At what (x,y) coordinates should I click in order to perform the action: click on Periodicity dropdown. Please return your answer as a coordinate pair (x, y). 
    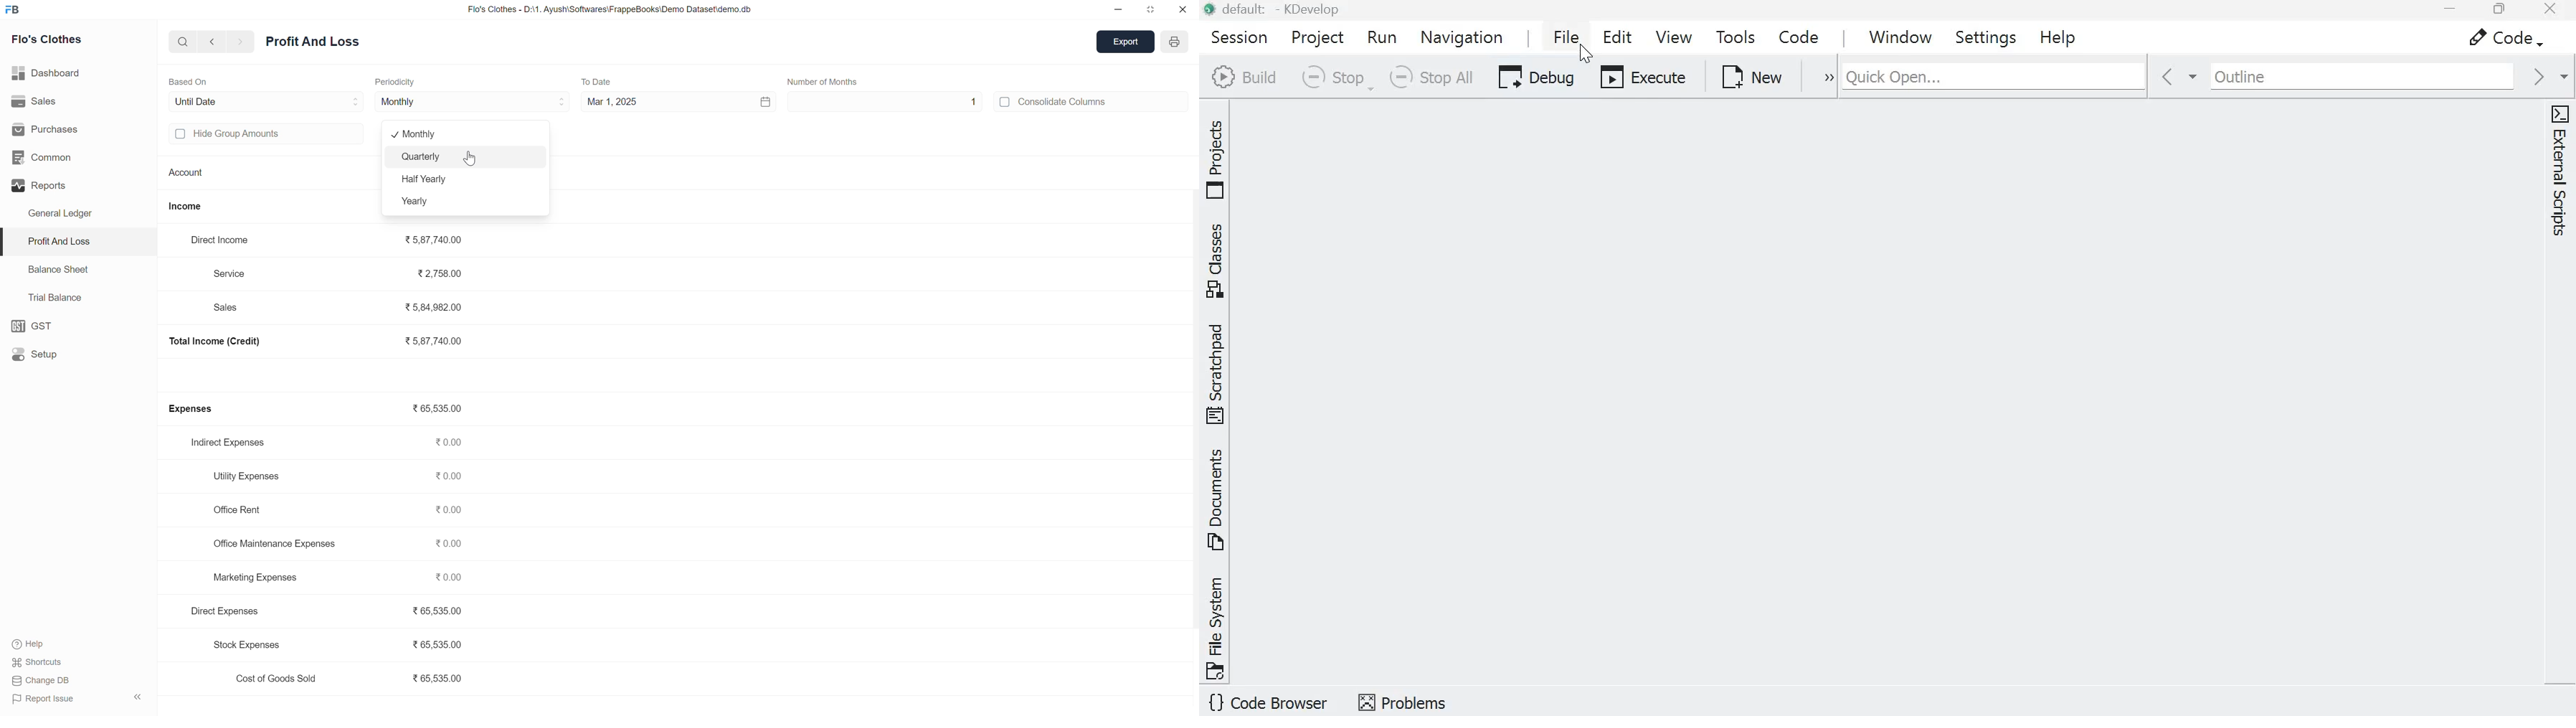
    Looking at the image, I should click on (537, 102).